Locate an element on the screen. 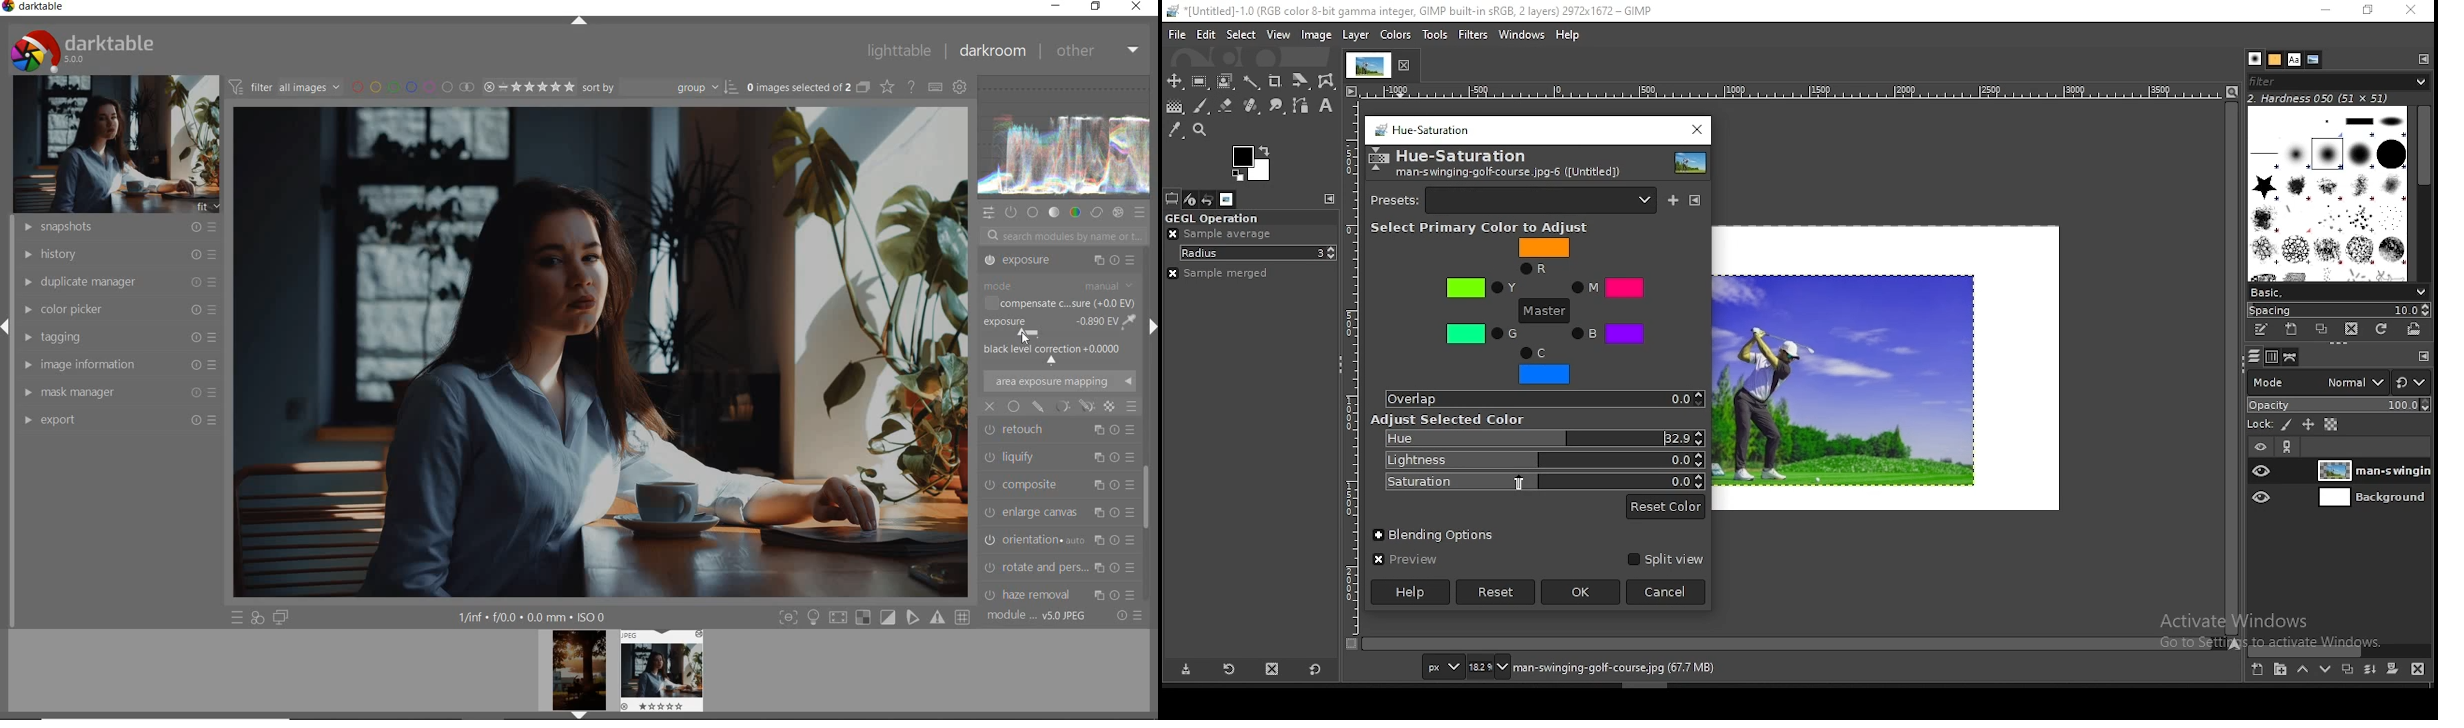  brushes filter is located at coordinates (2337, 82).